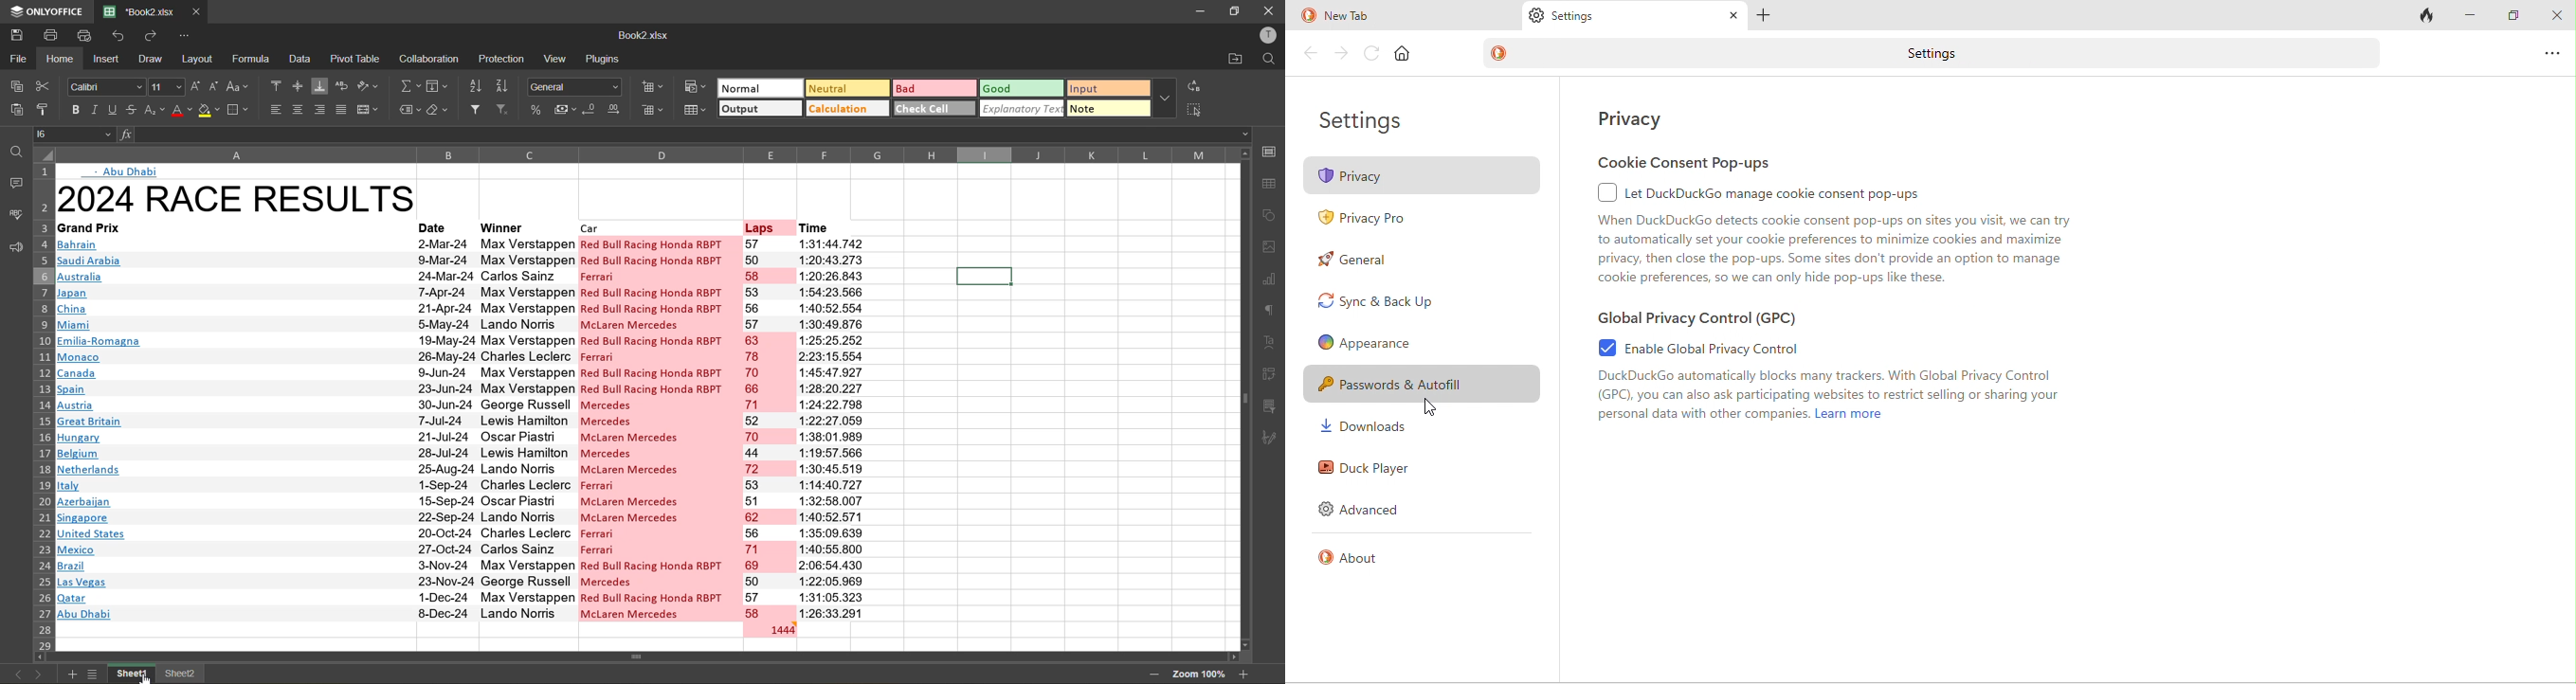 The height and width of the screenshot is (700, 2576). Describe the element at coordinates (19, 87) in the screenshot. I see `copy` at that location.